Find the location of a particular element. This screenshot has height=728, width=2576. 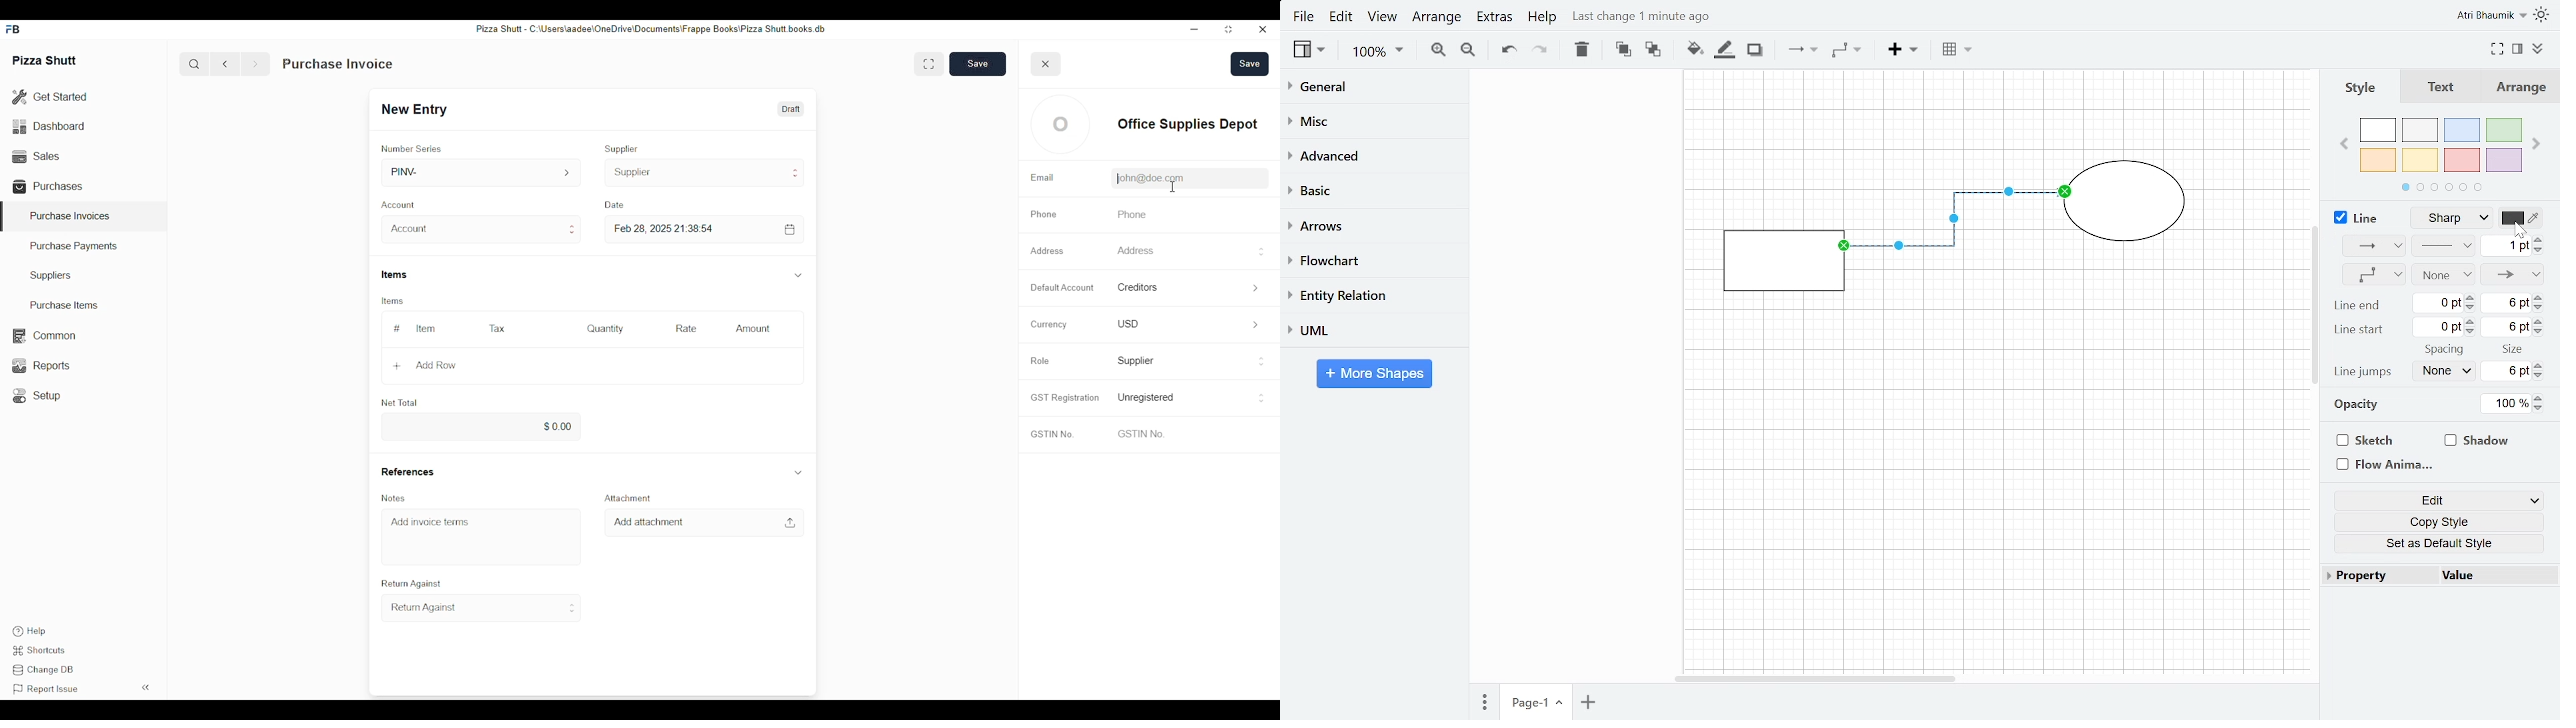

> is located at coordinates (1259, 288).